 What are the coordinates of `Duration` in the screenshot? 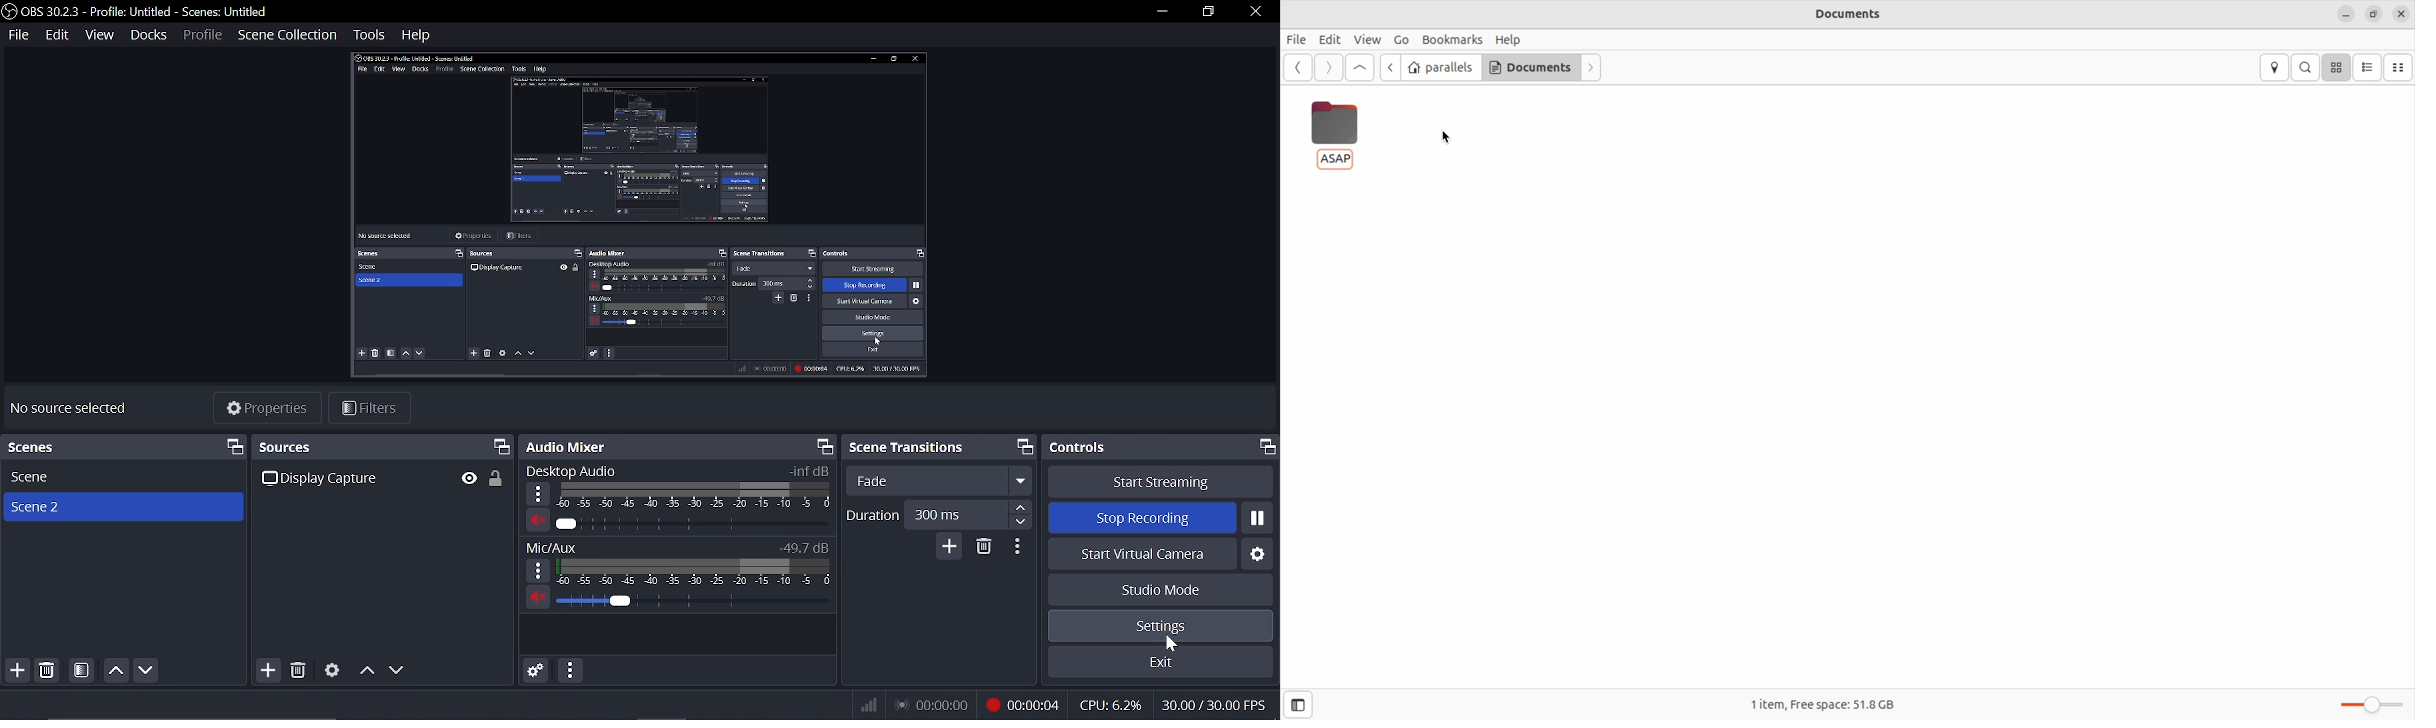 It's located at (871, 514).